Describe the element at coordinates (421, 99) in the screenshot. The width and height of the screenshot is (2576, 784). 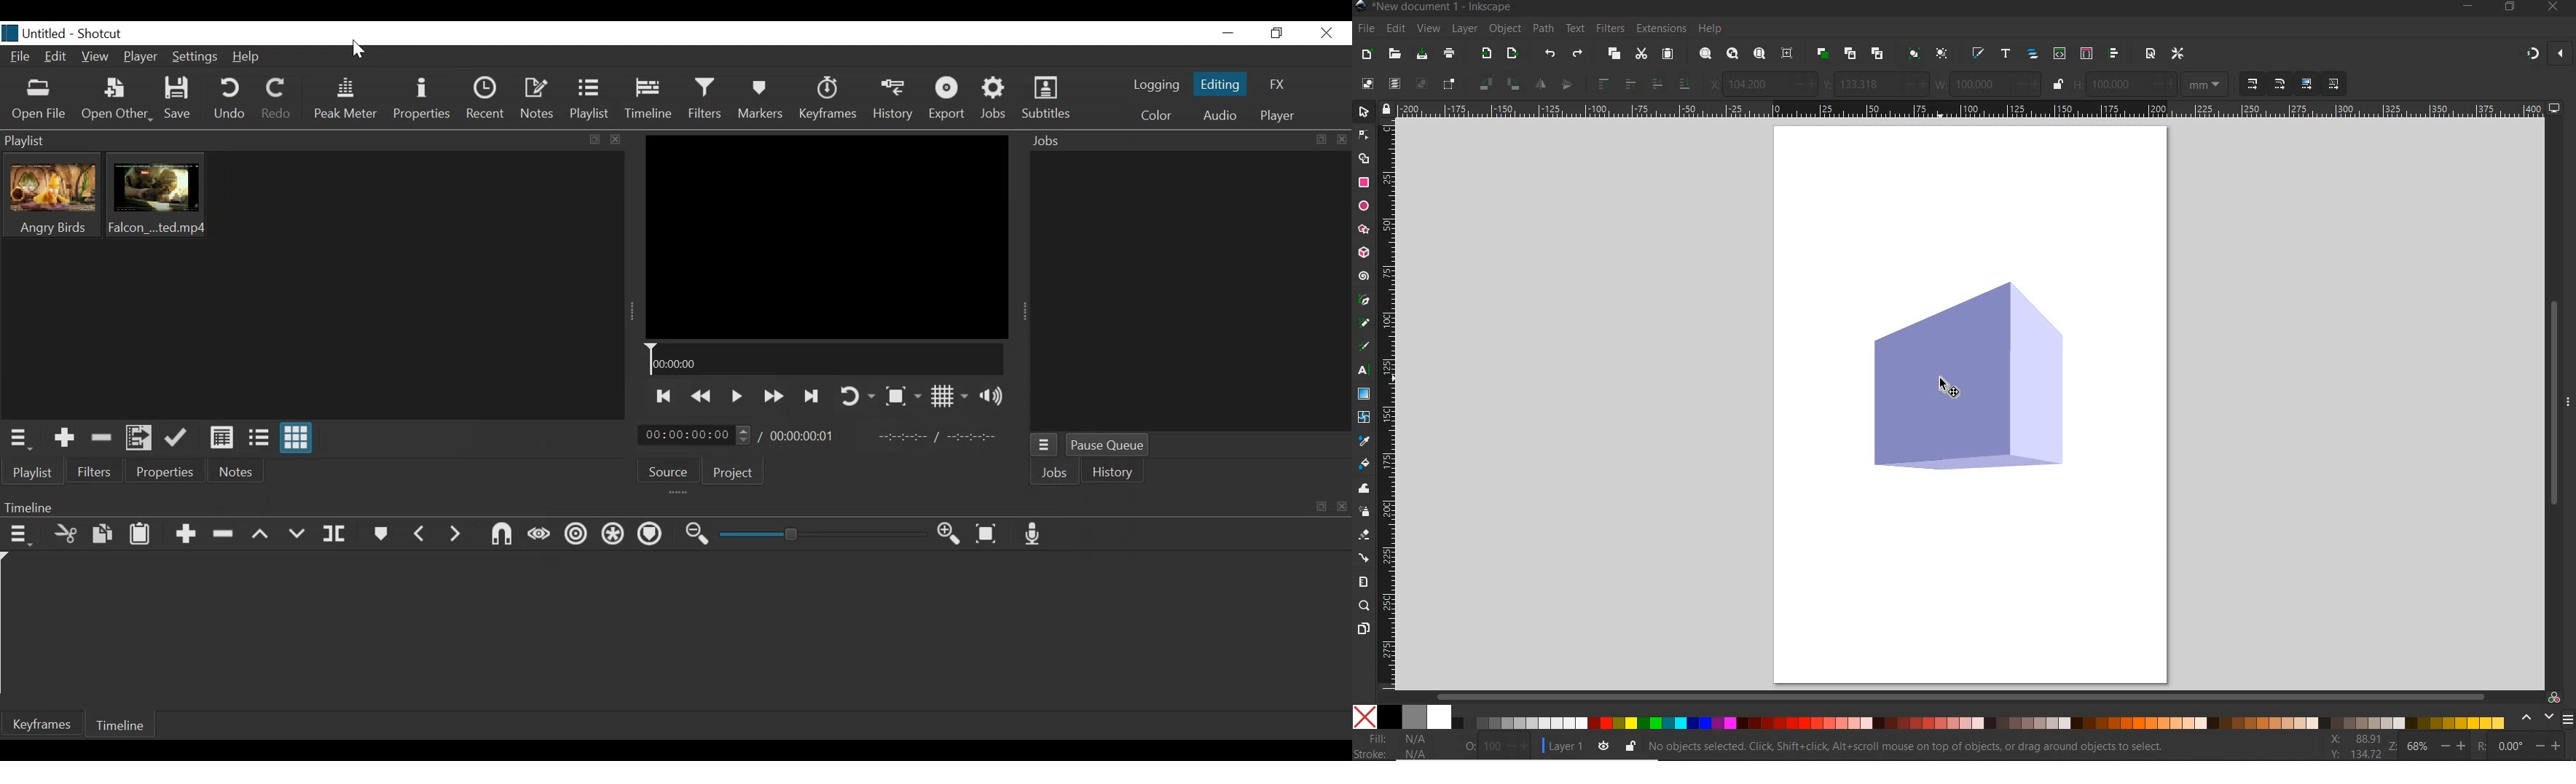
I see `Properties` at that location.